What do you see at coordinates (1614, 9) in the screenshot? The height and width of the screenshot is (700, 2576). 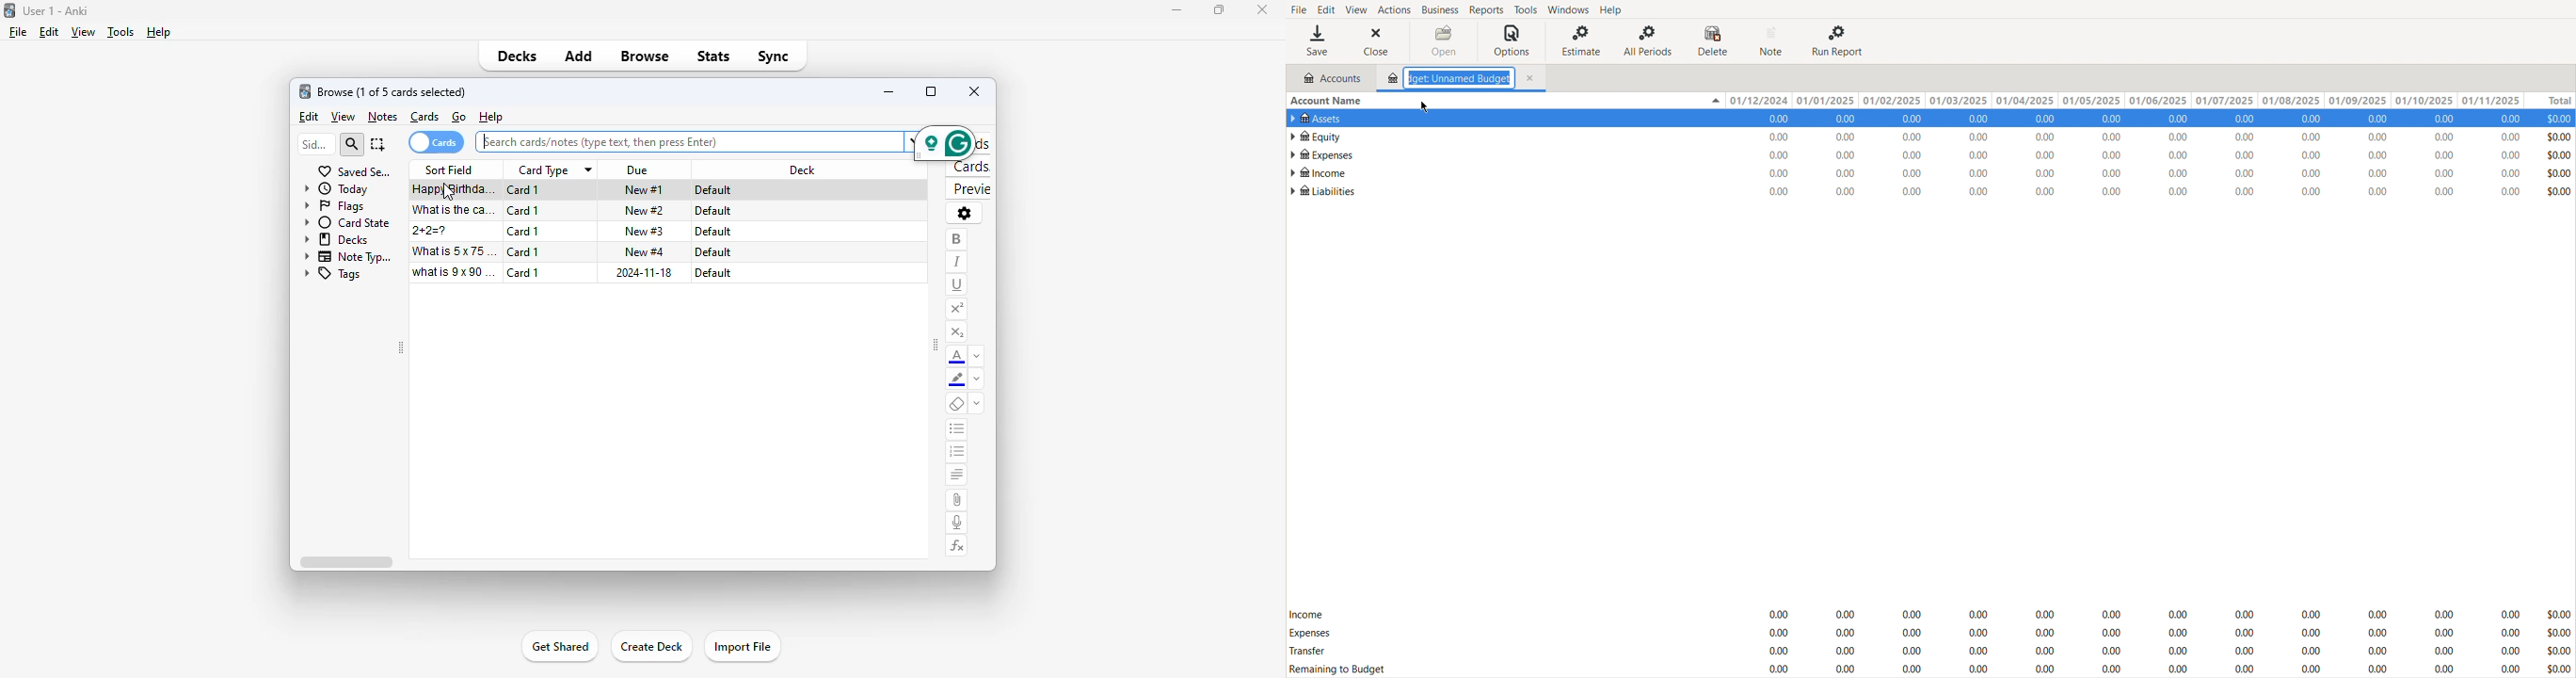 I see `Help` at bounding box center [1614, 9].